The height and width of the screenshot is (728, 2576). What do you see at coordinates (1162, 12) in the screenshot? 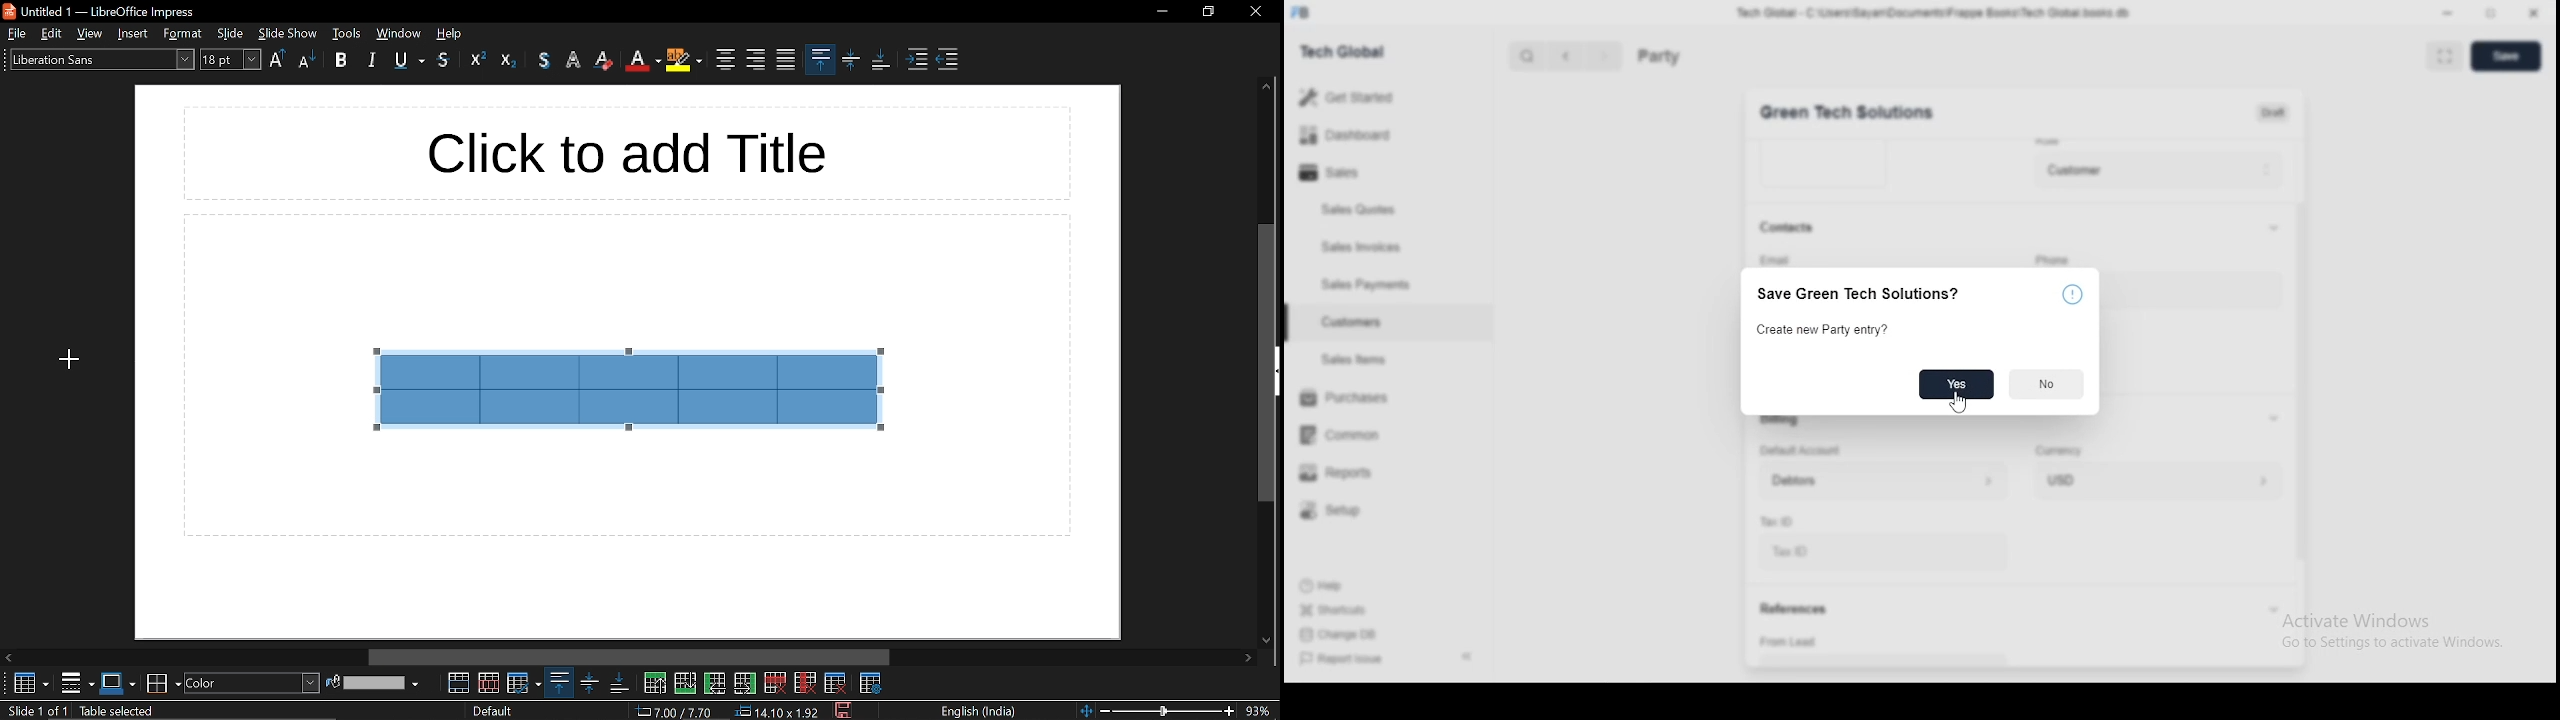
I see `minimize` at bounding box center [1162, 12].